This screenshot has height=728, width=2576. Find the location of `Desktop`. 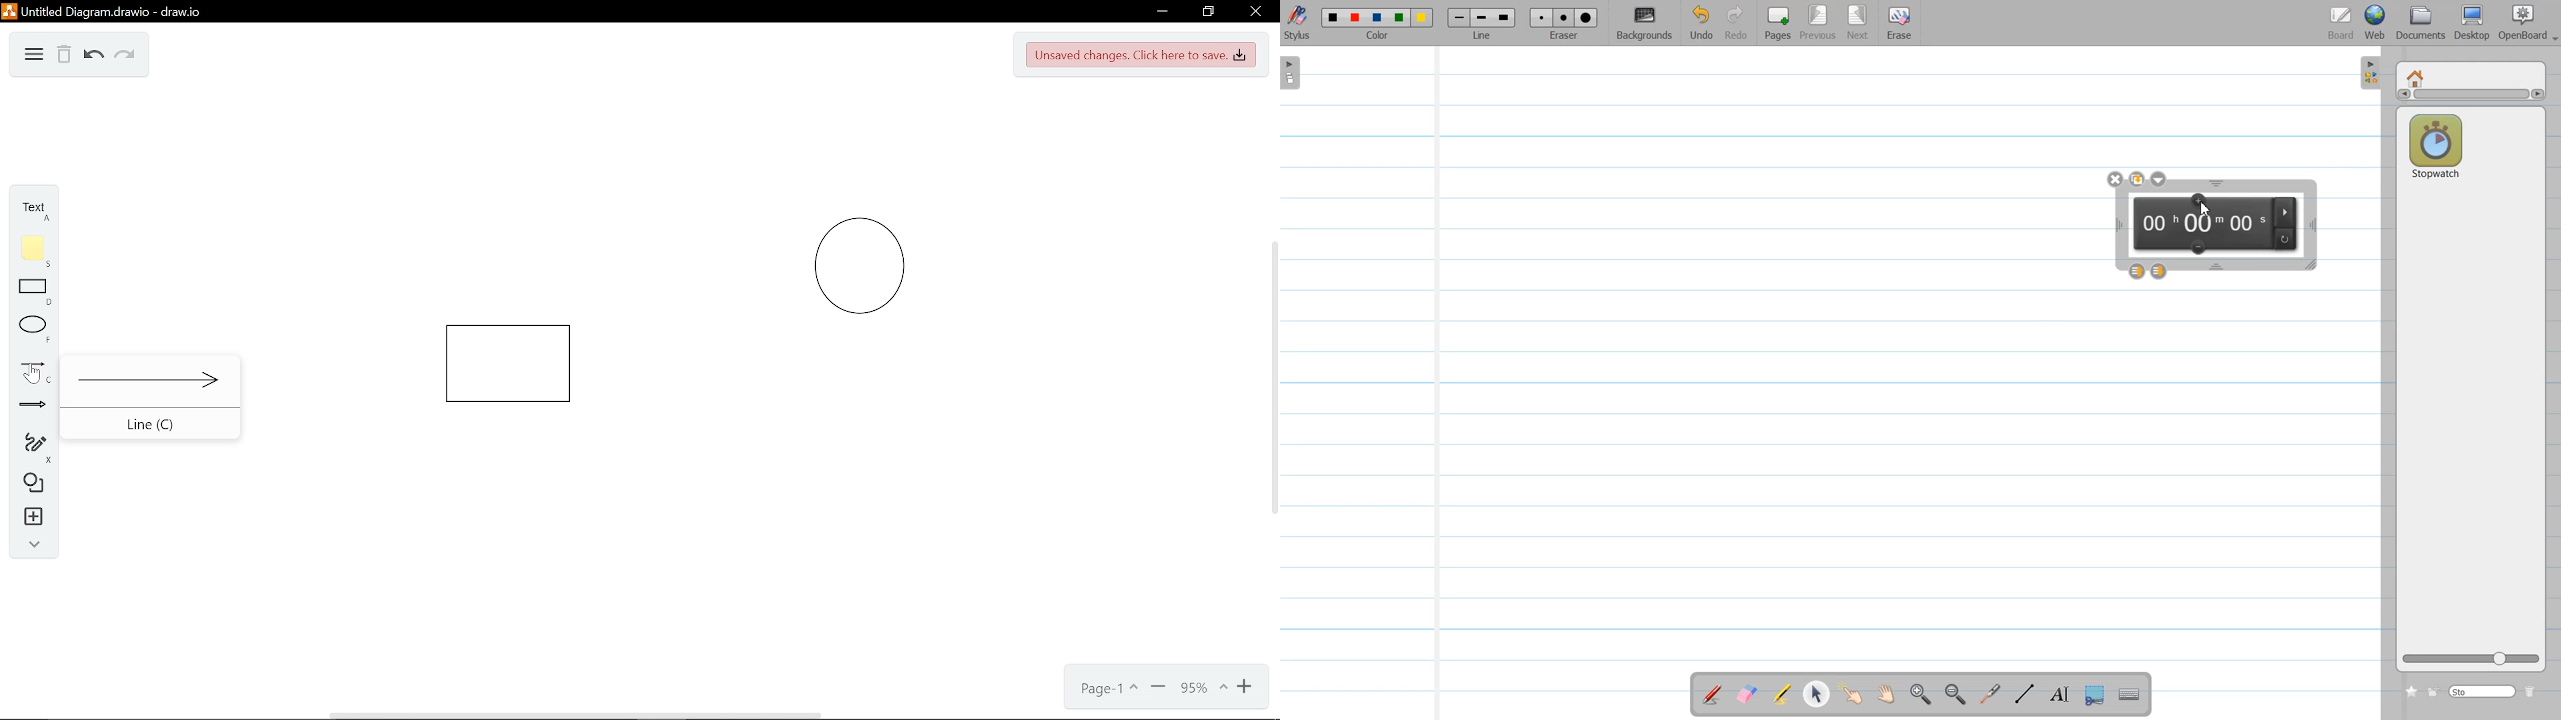

Desktop is located at coordinates (2474, 23).